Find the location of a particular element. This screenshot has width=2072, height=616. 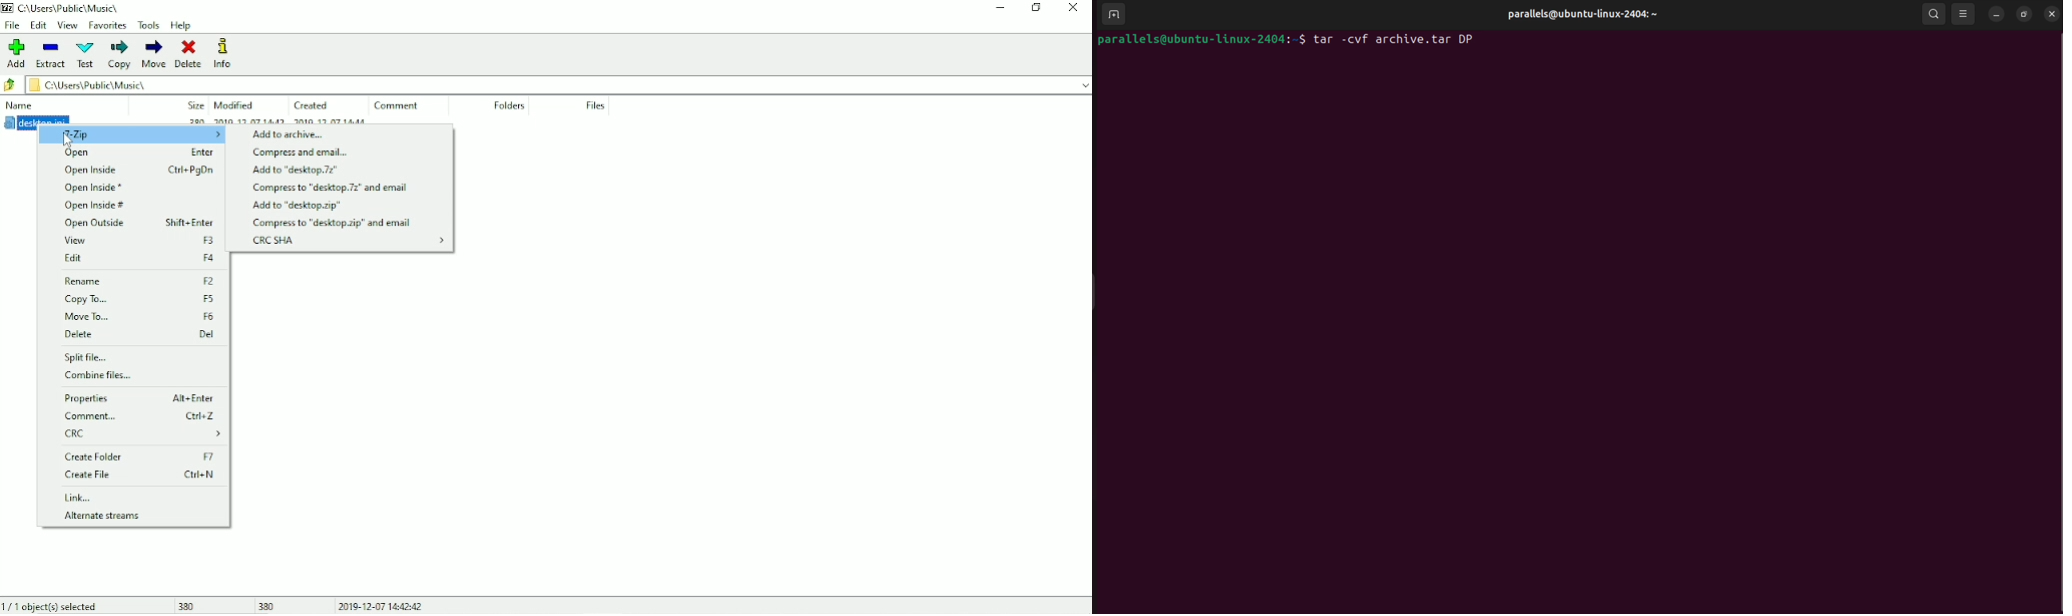

1/1 object(s) selected is located at coordinates (52, 606).